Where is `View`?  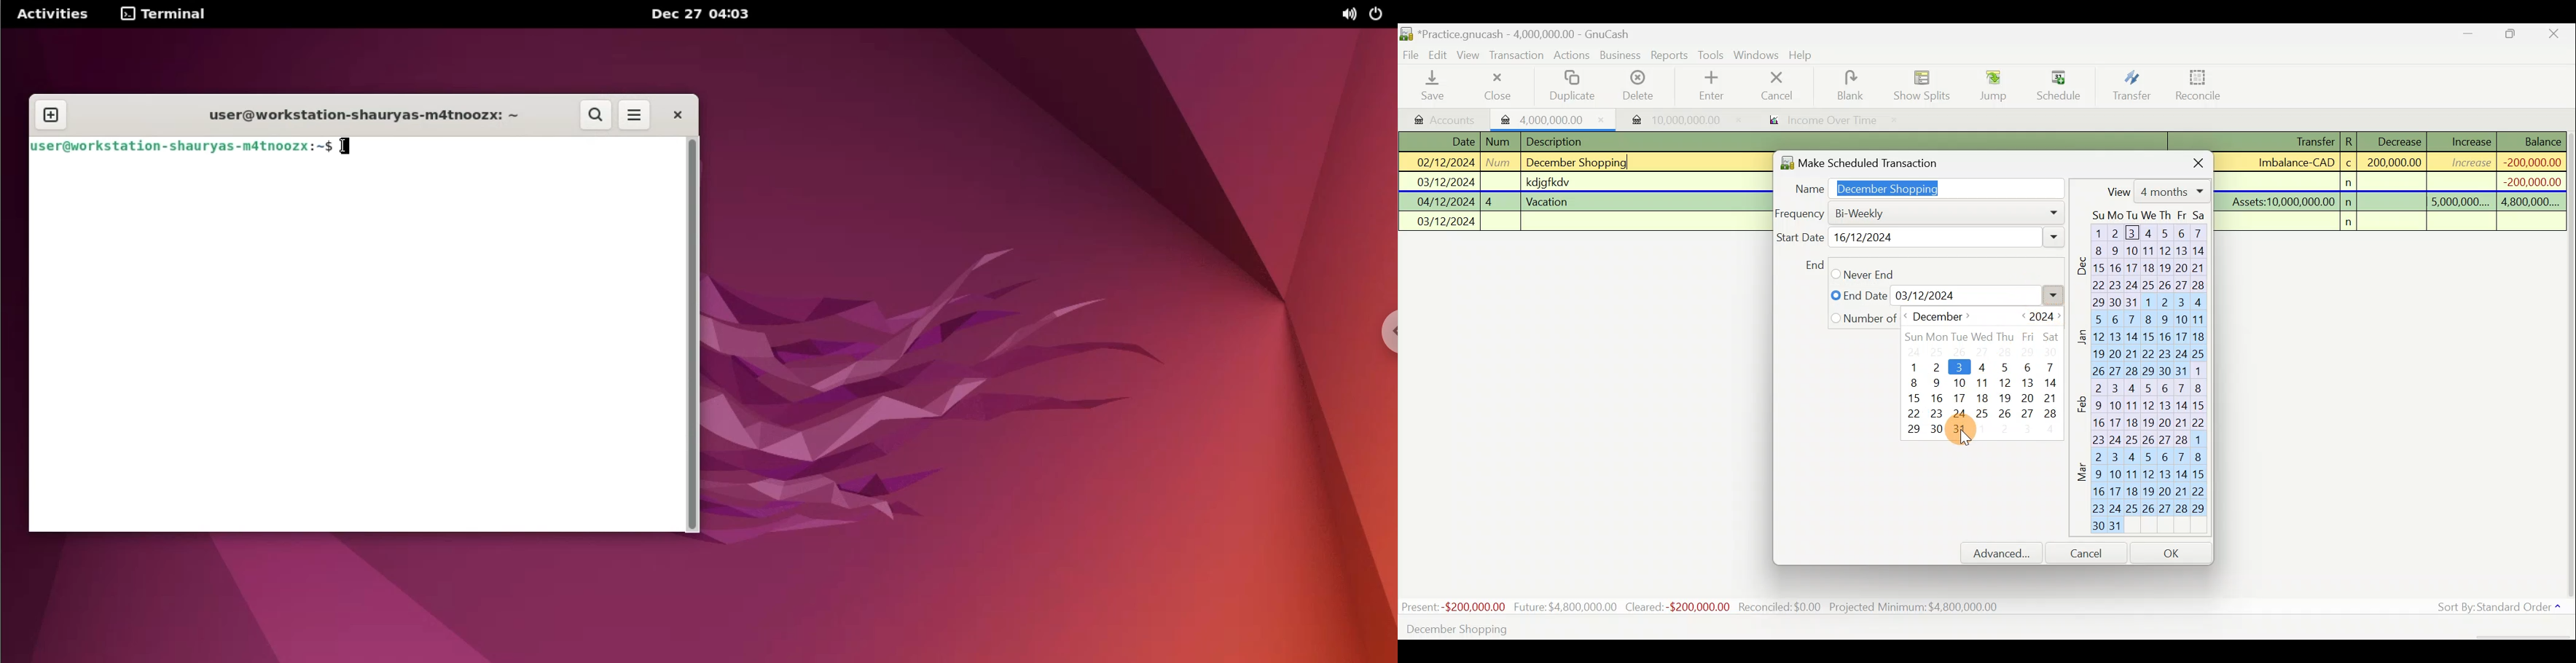 View is located at coordinates (1470, 55).